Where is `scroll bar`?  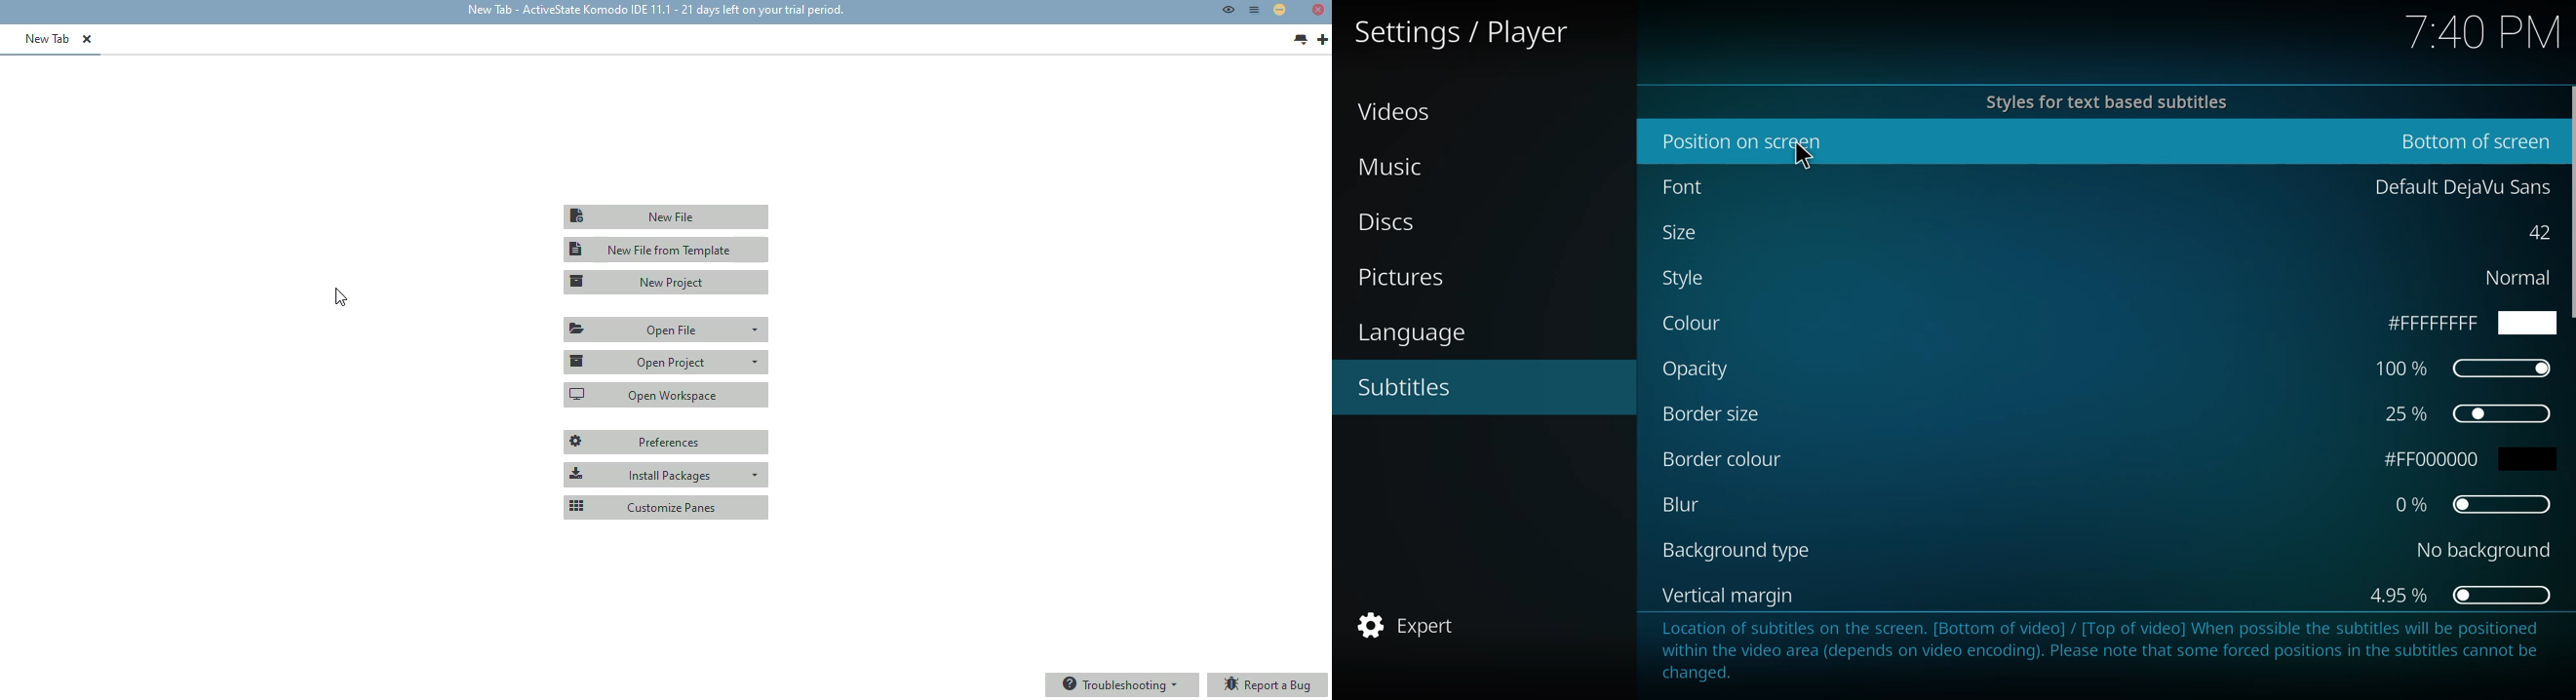
scroll bar is located at coordinates (2574, 202).